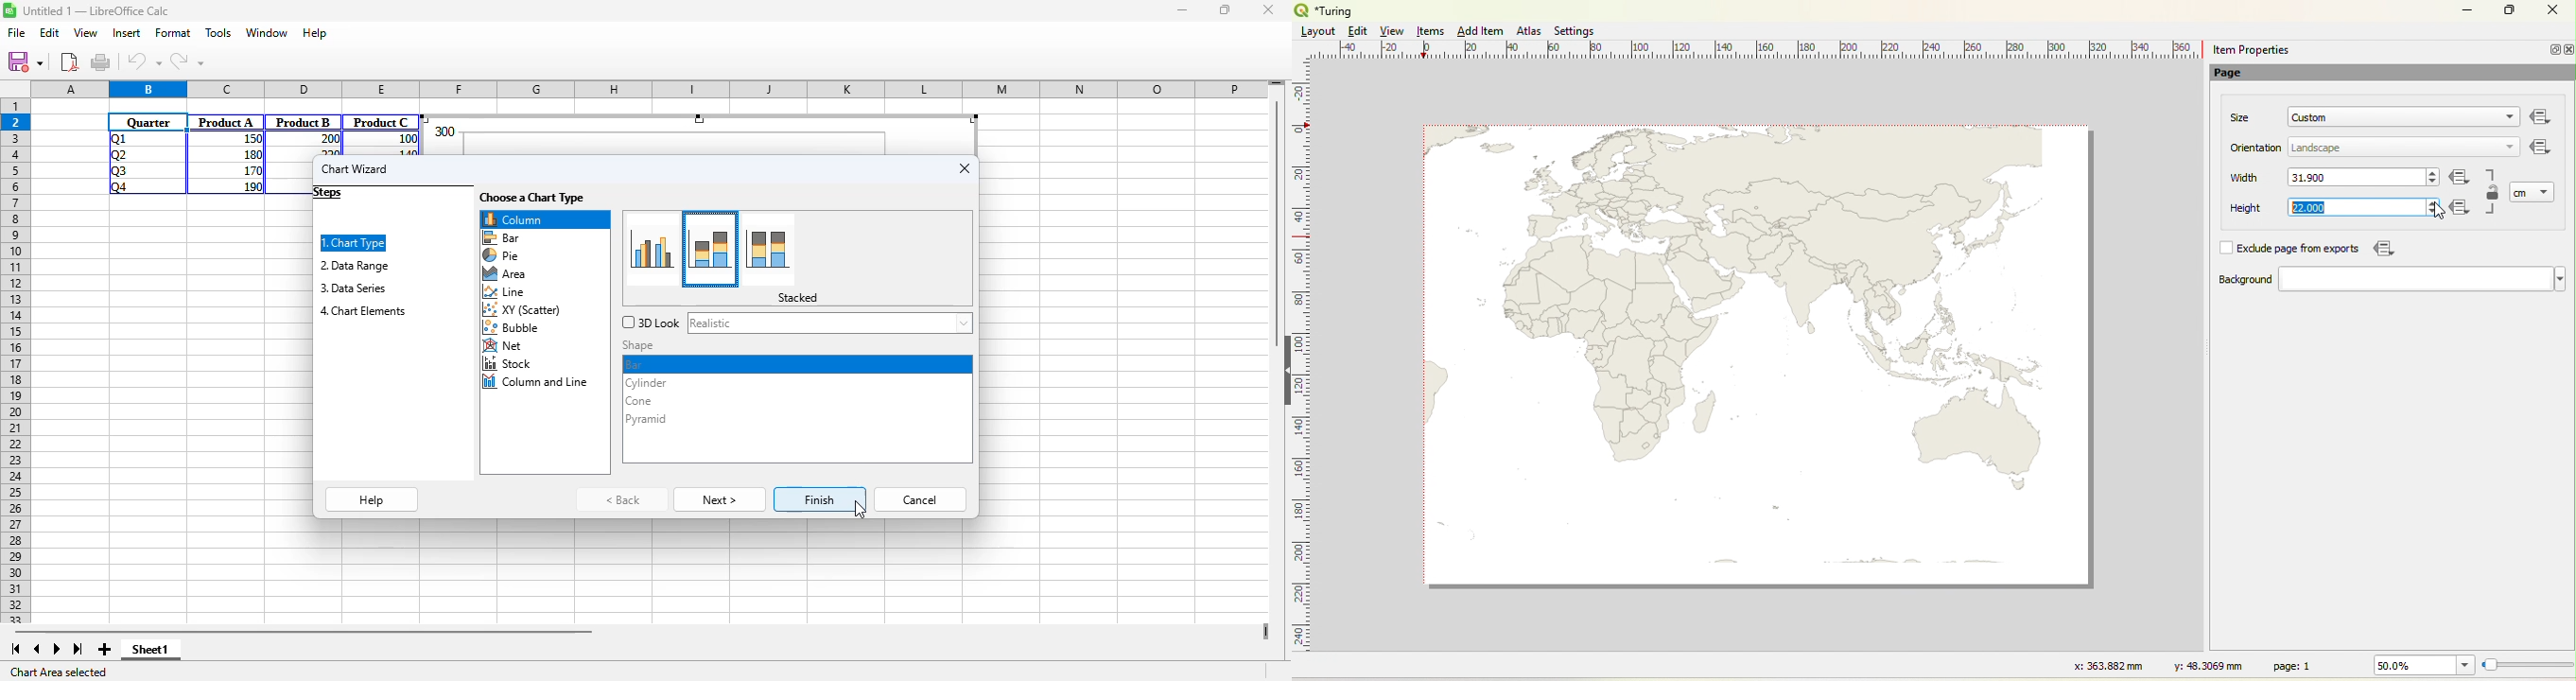  What do you see at coordinates (2382, 248) in the screenshot?
I see `Icon` at bounding box center [2382, 248].